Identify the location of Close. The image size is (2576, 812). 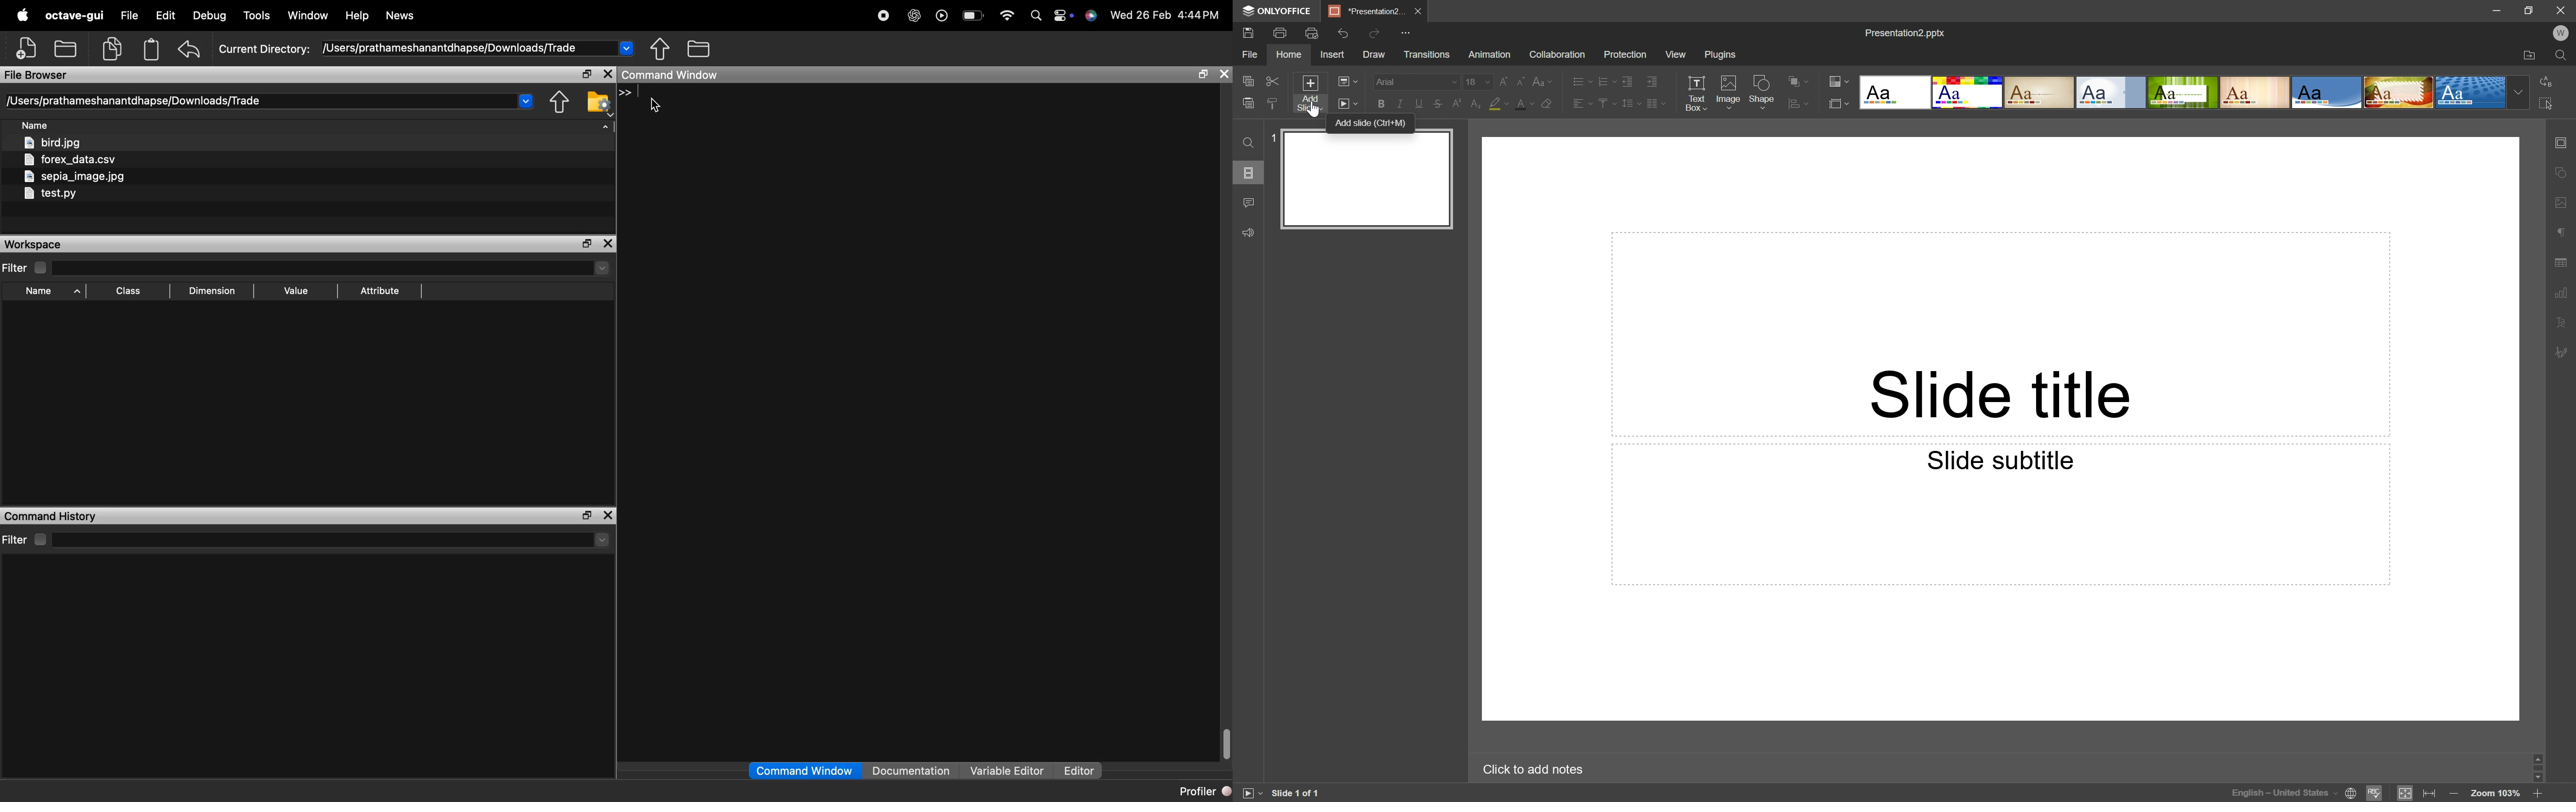
(2559, 8).